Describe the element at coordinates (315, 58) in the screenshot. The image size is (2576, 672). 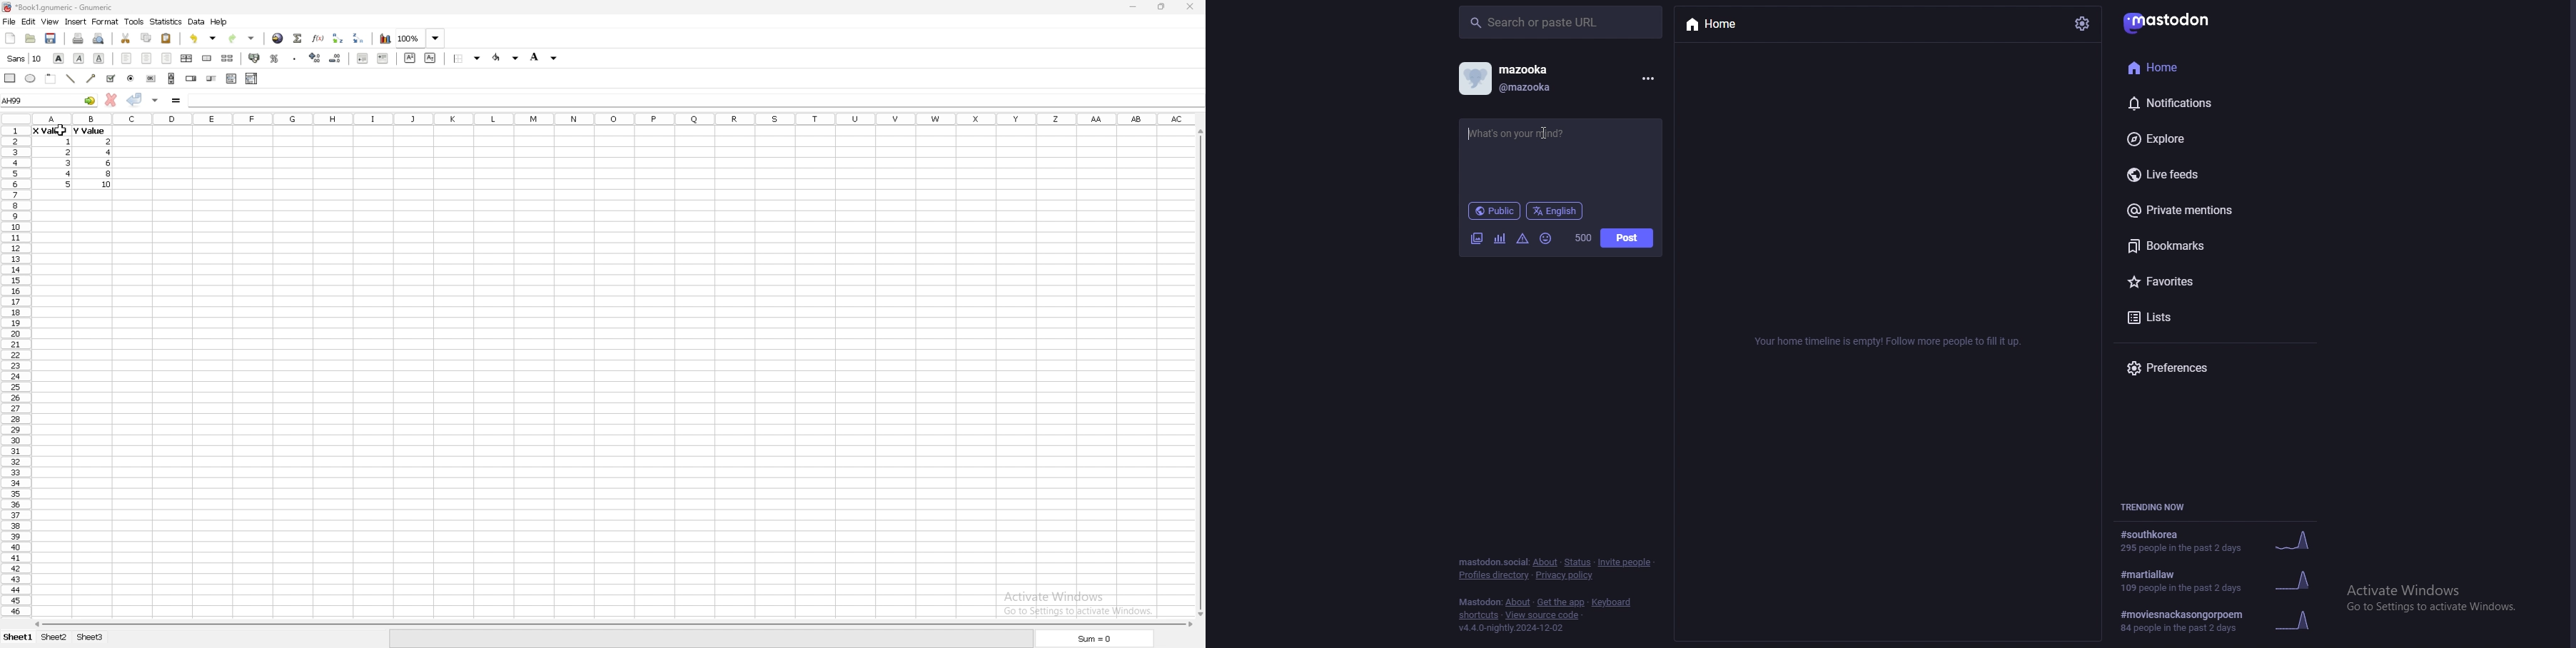
I see `increase decimals` at that location.